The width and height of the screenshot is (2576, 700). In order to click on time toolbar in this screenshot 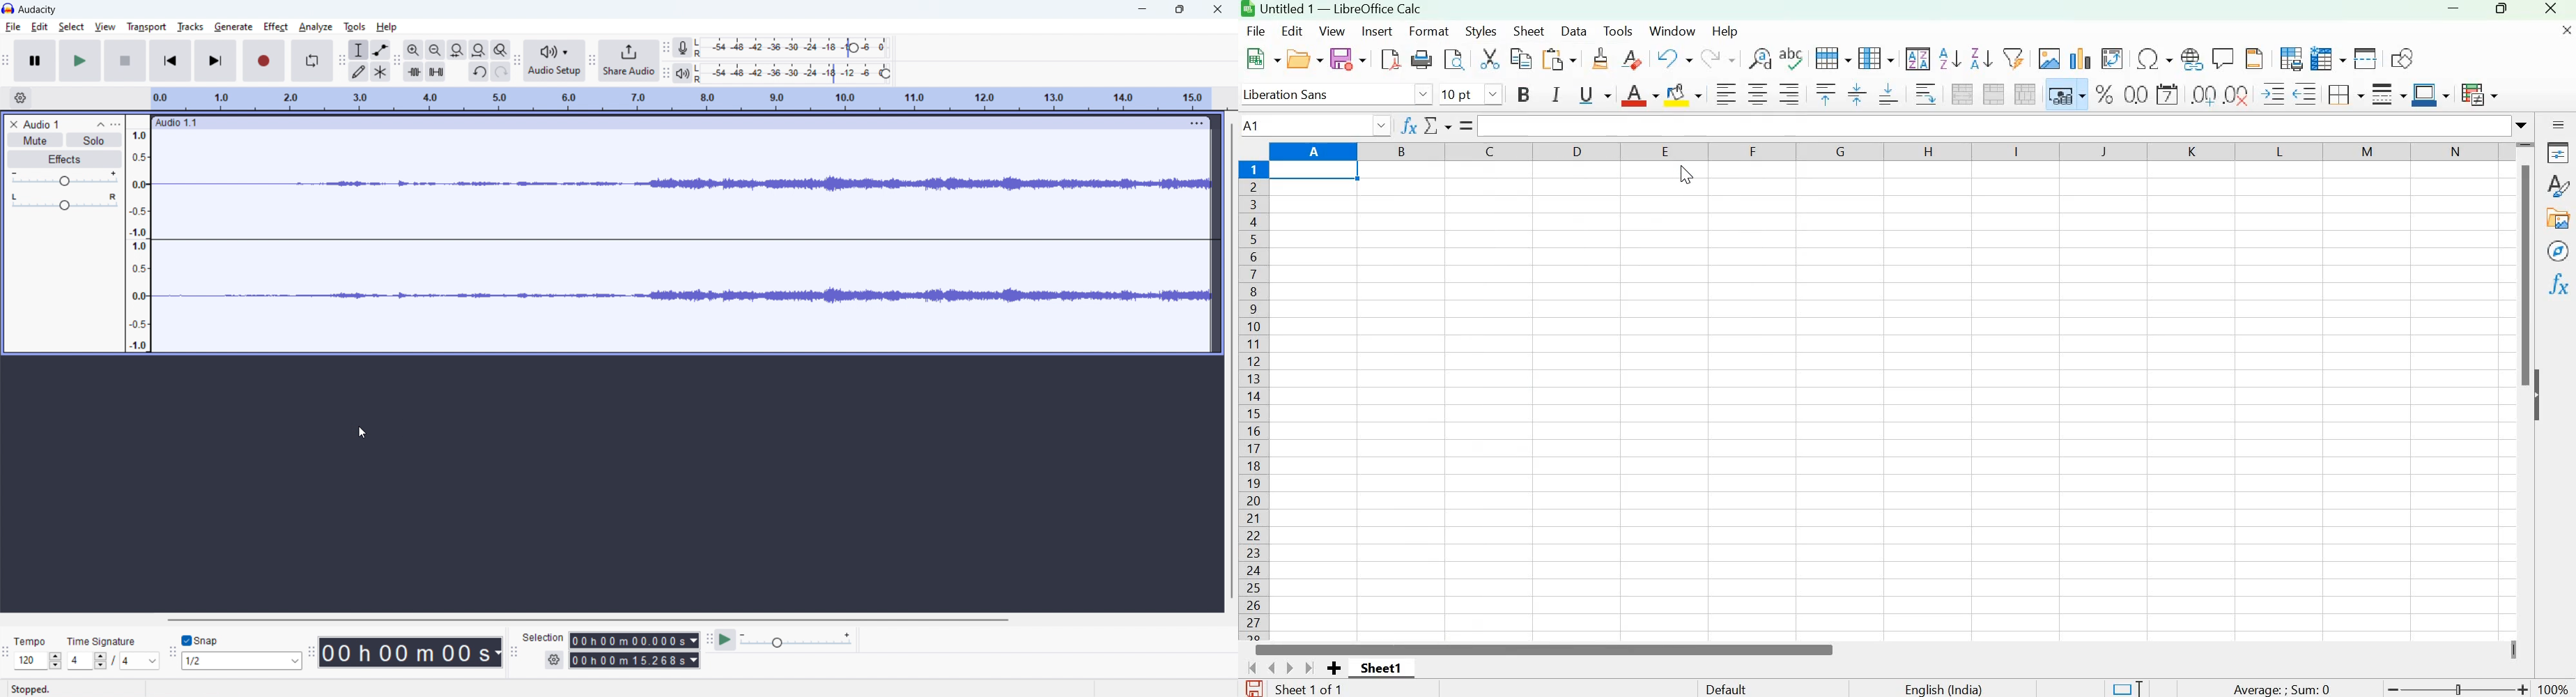, I will do `click(312, 653)`.